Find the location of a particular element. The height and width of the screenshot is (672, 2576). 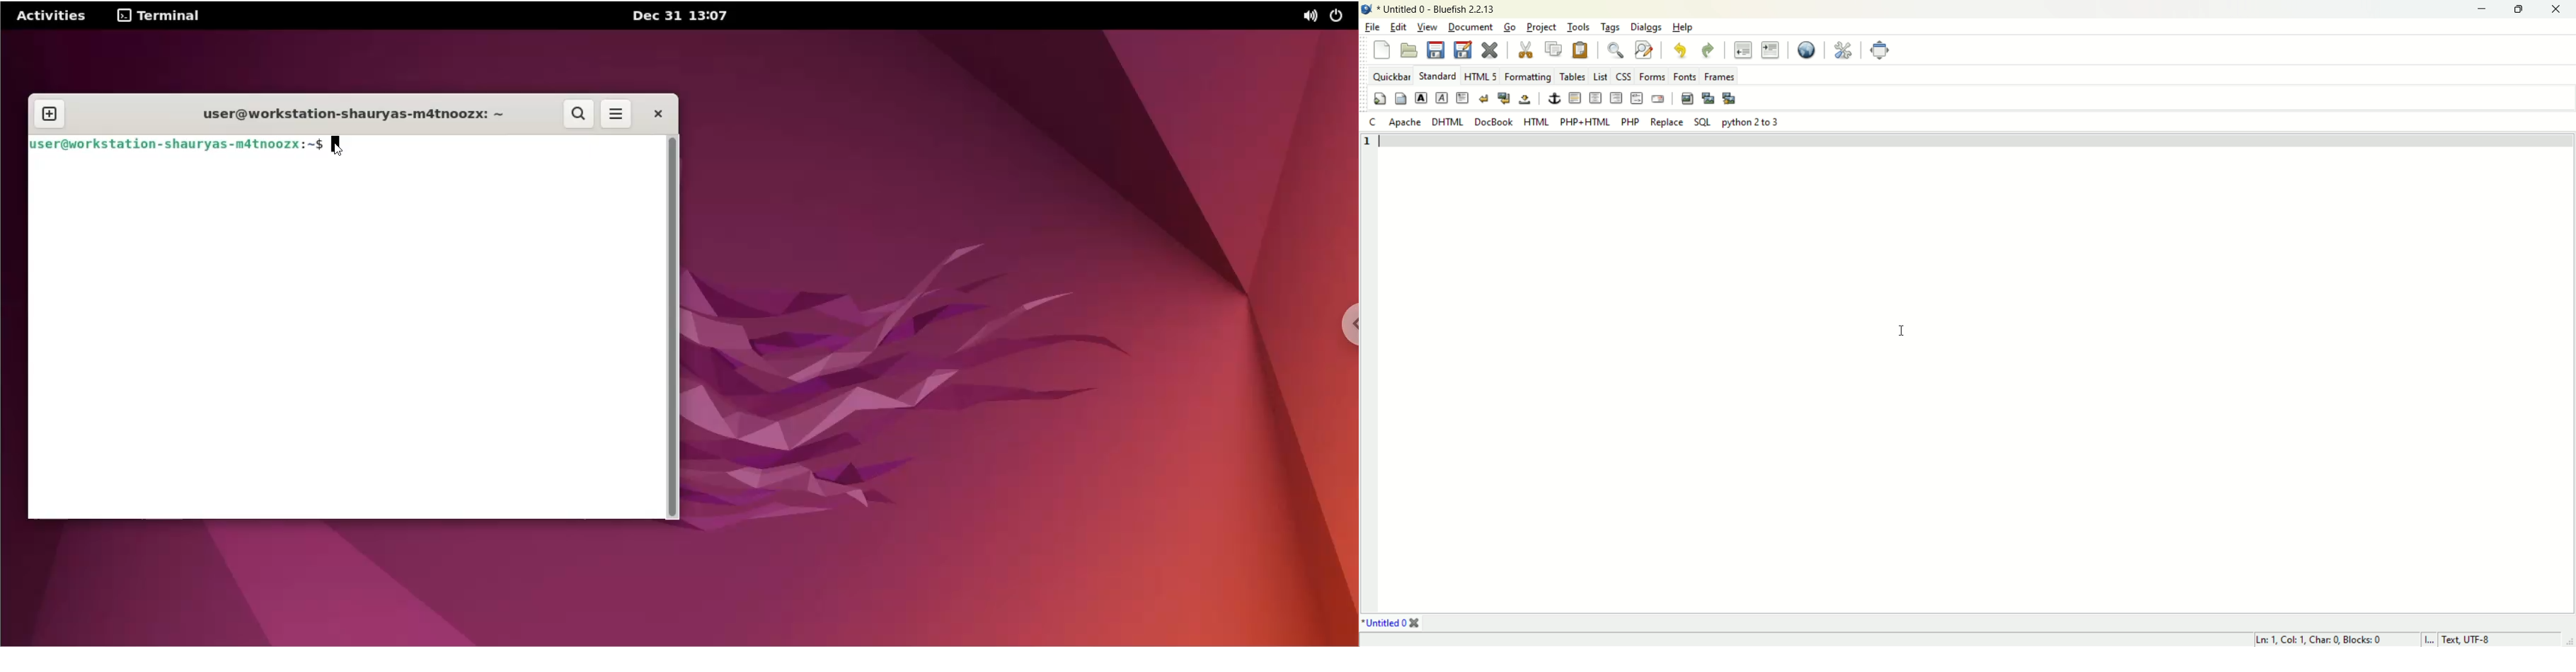

tools is located at coordinates (1576, 27).